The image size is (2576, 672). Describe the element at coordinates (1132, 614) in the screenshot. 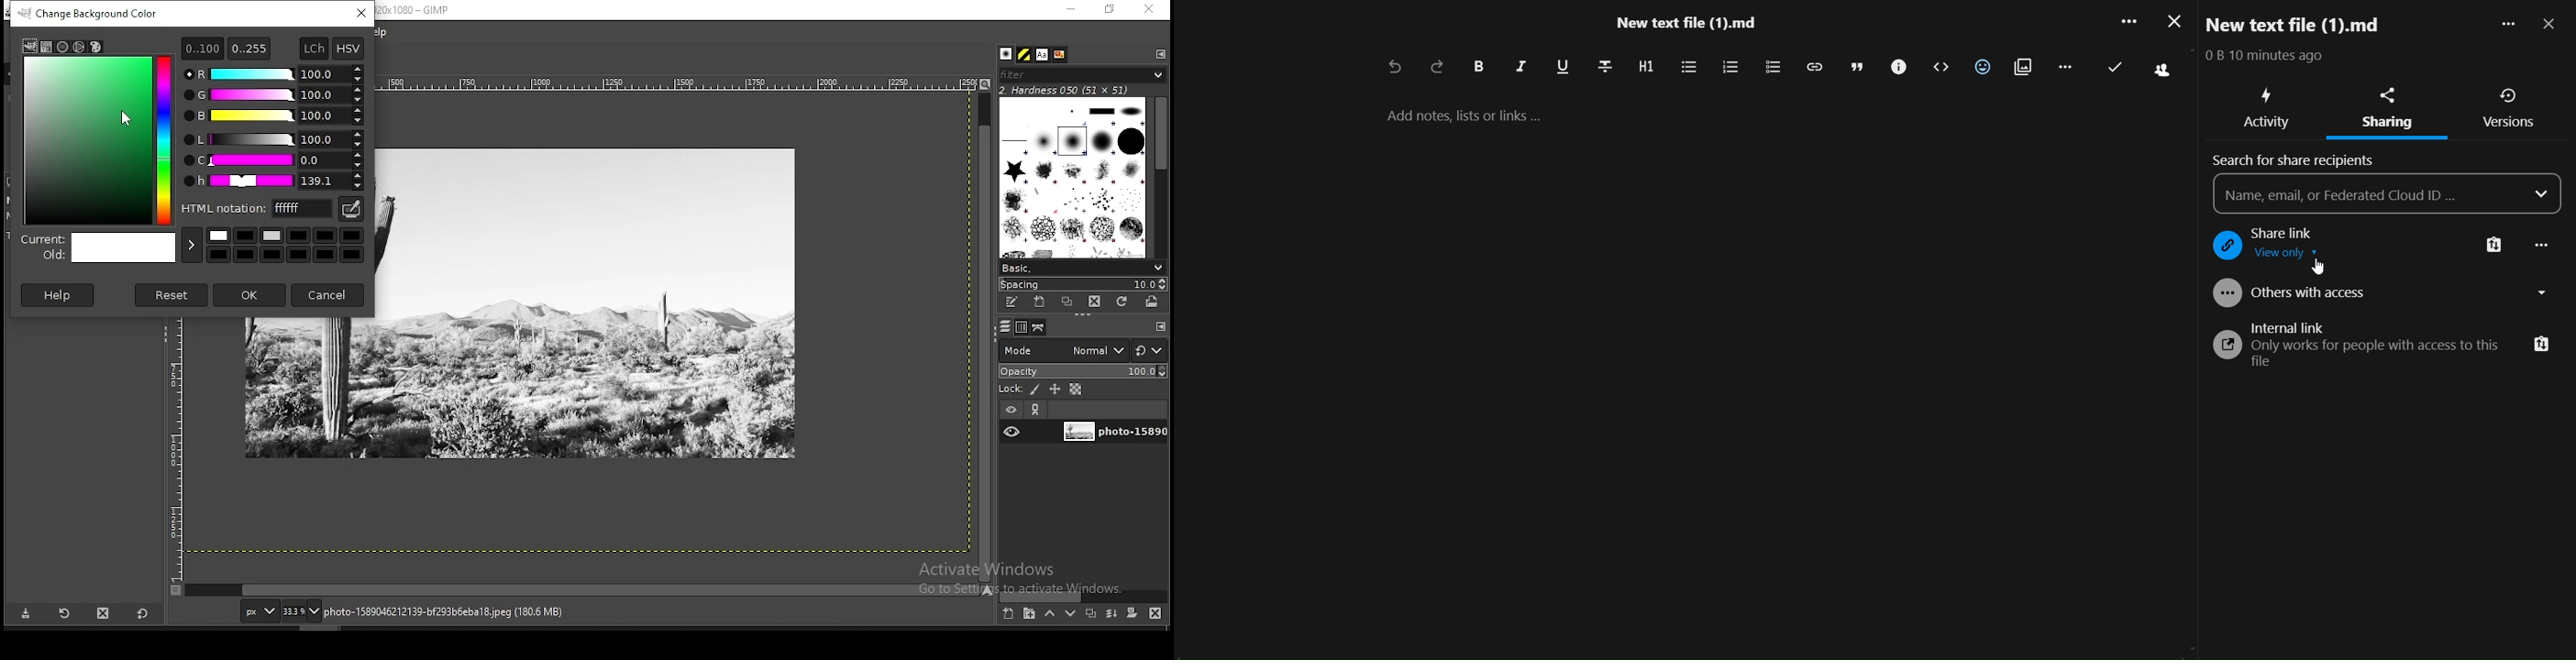

I see `mask layer` at that location.